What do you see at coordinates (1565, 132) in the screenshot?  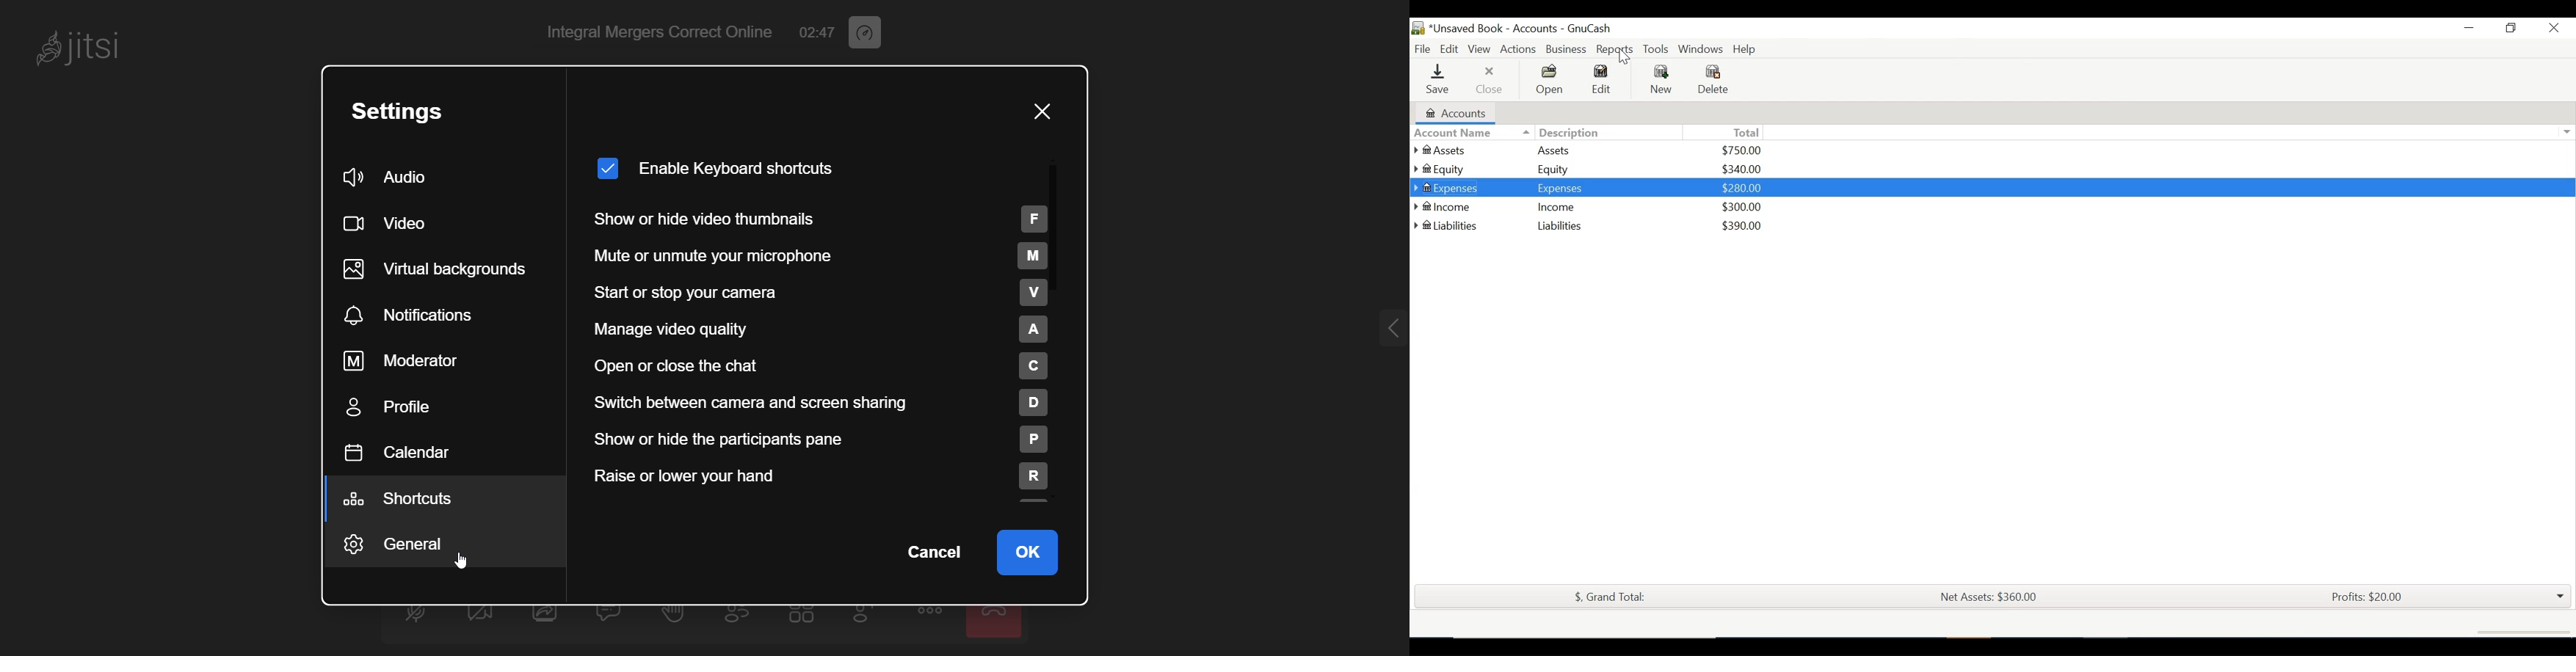 I see `Description` at bounding box center [1565, 132].